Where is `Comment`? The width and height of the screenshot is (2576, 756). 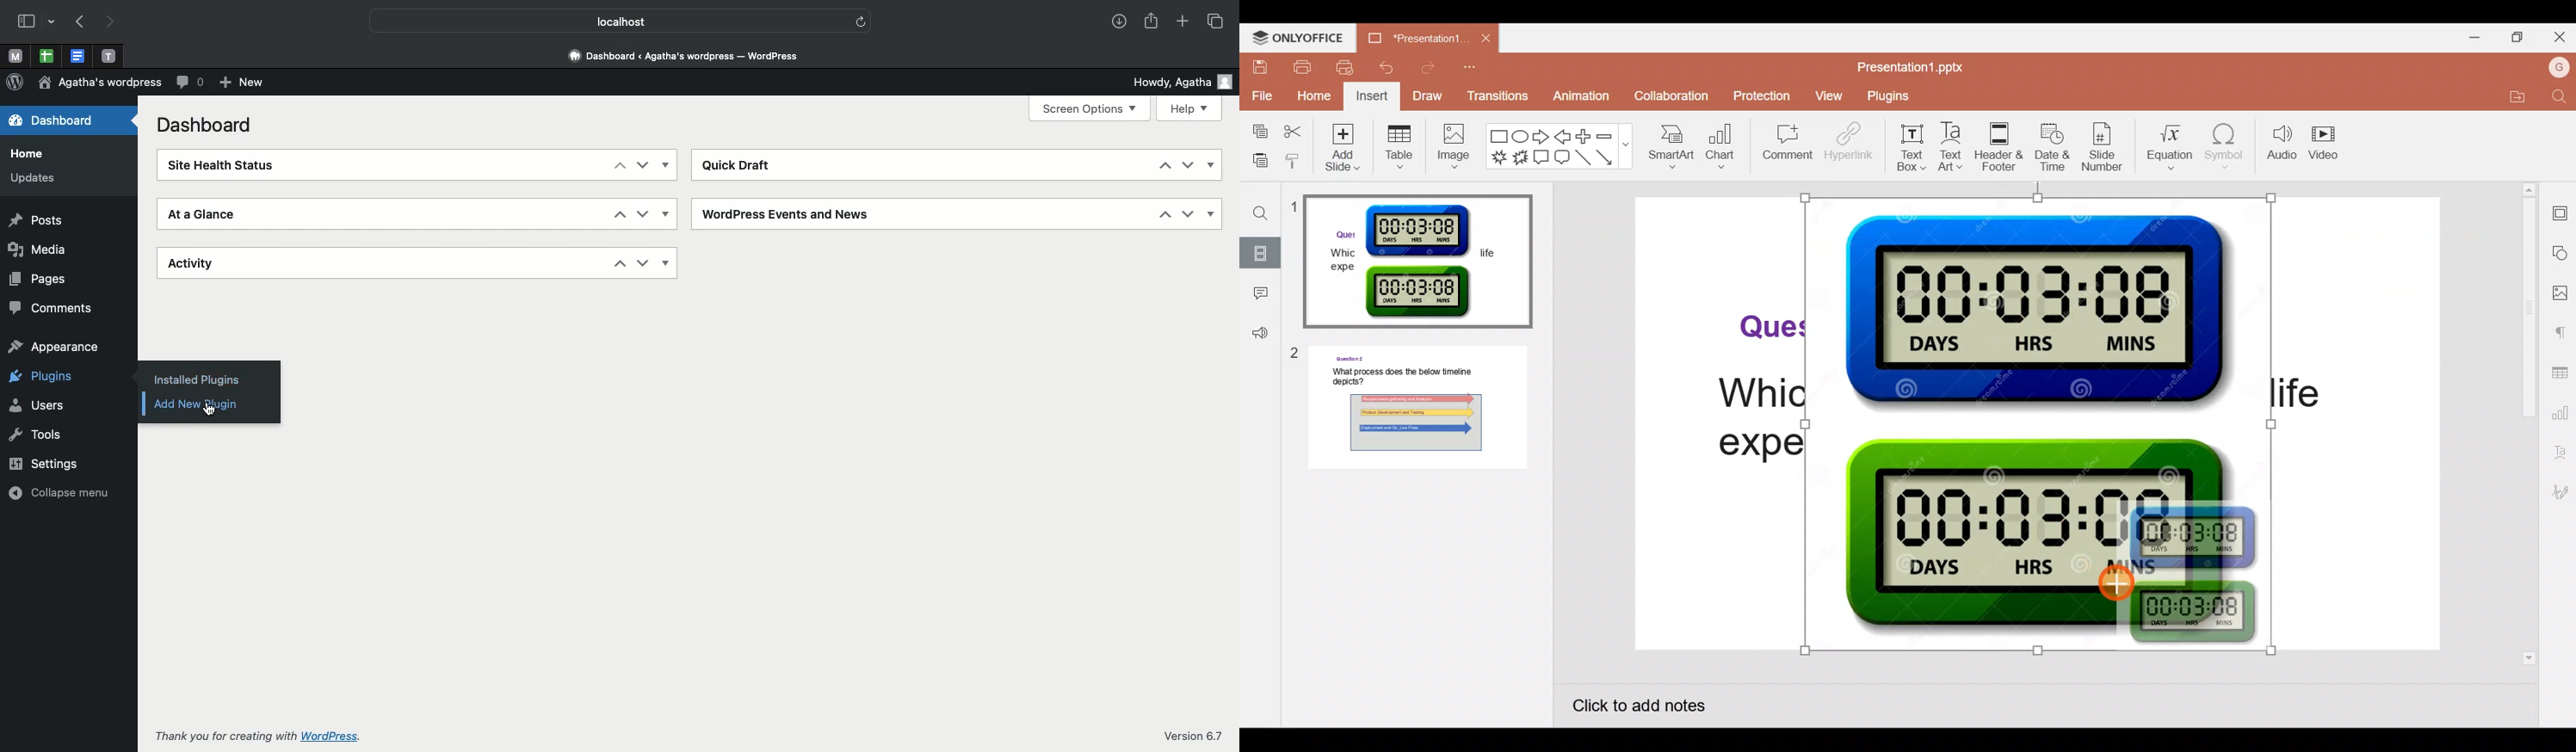
Comment is located at coordinates (1259, 297).